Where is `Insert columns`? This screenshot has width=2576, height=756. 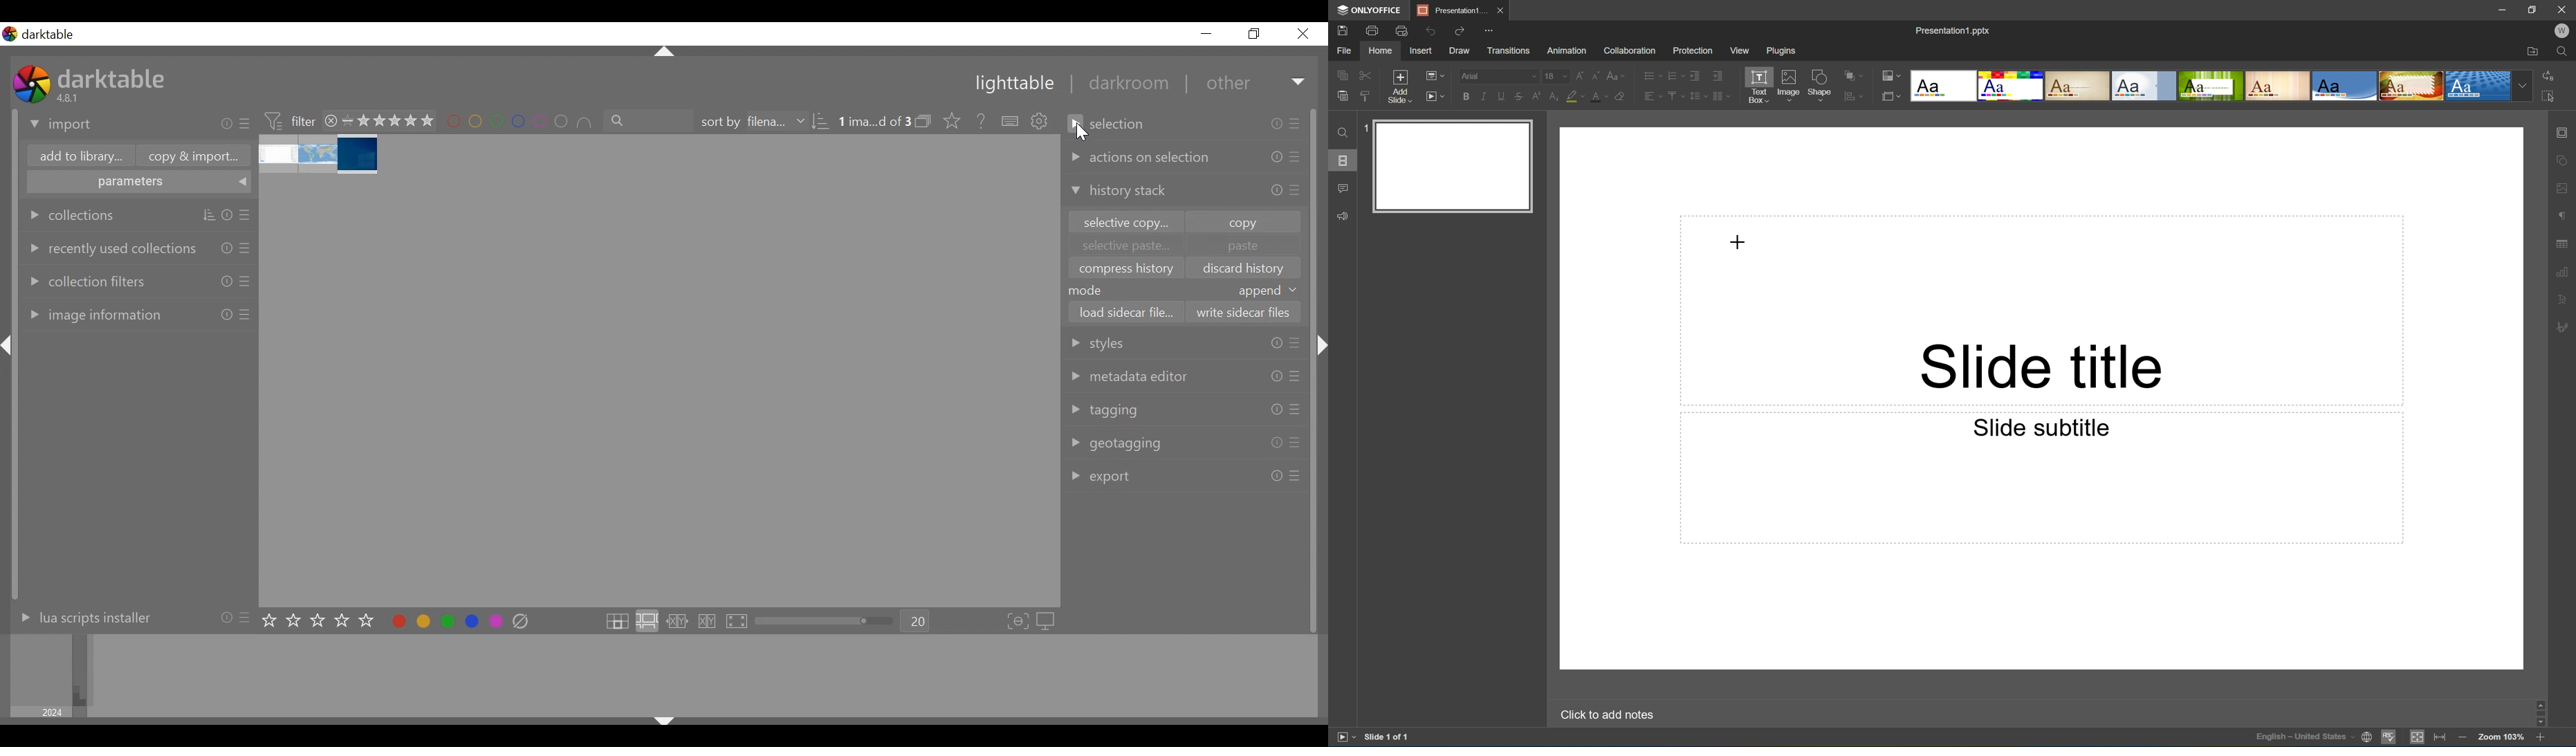 Insert columns is located at coordinates (1722, 96).